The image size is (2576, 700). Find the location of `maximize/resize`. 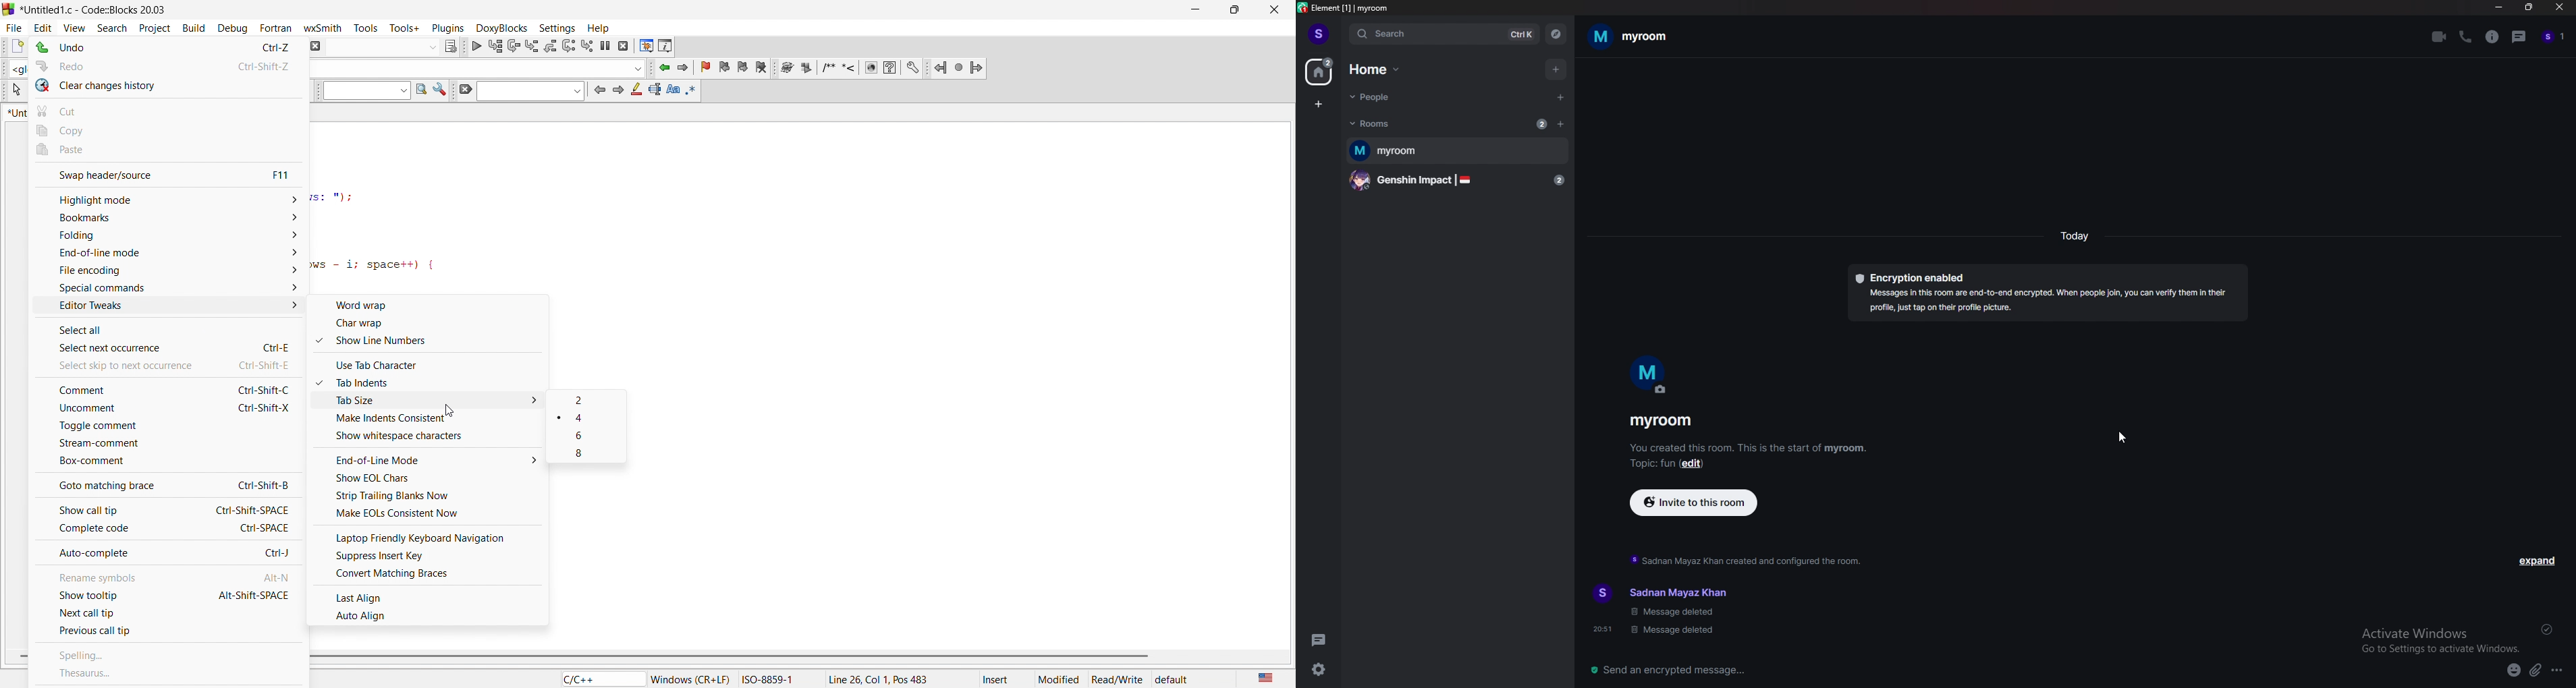

maximize/resize is located at coordinates (1239, 8).